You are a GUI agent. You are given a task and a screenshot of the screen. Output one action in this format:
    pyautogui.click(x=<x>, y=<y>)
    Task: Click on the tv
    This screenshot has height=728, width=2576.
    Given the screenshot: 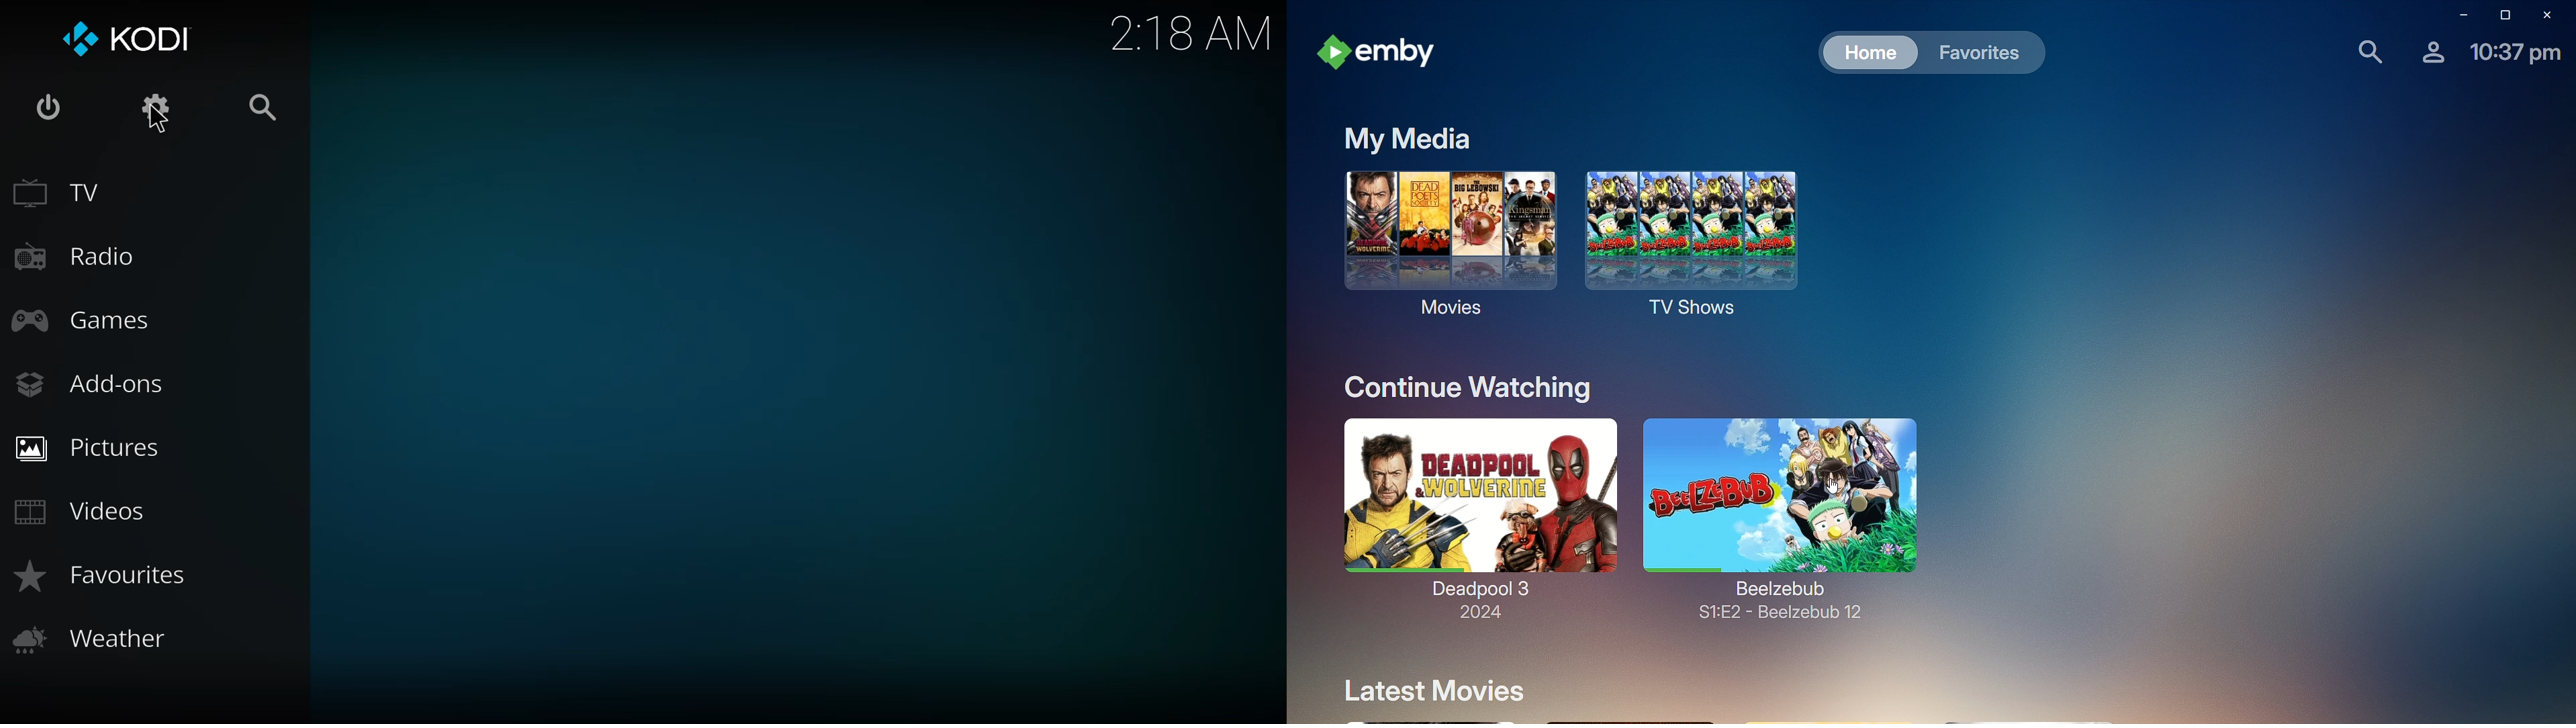 What is the action you would take?
    pyautogui.click(x=61, y=191)
    